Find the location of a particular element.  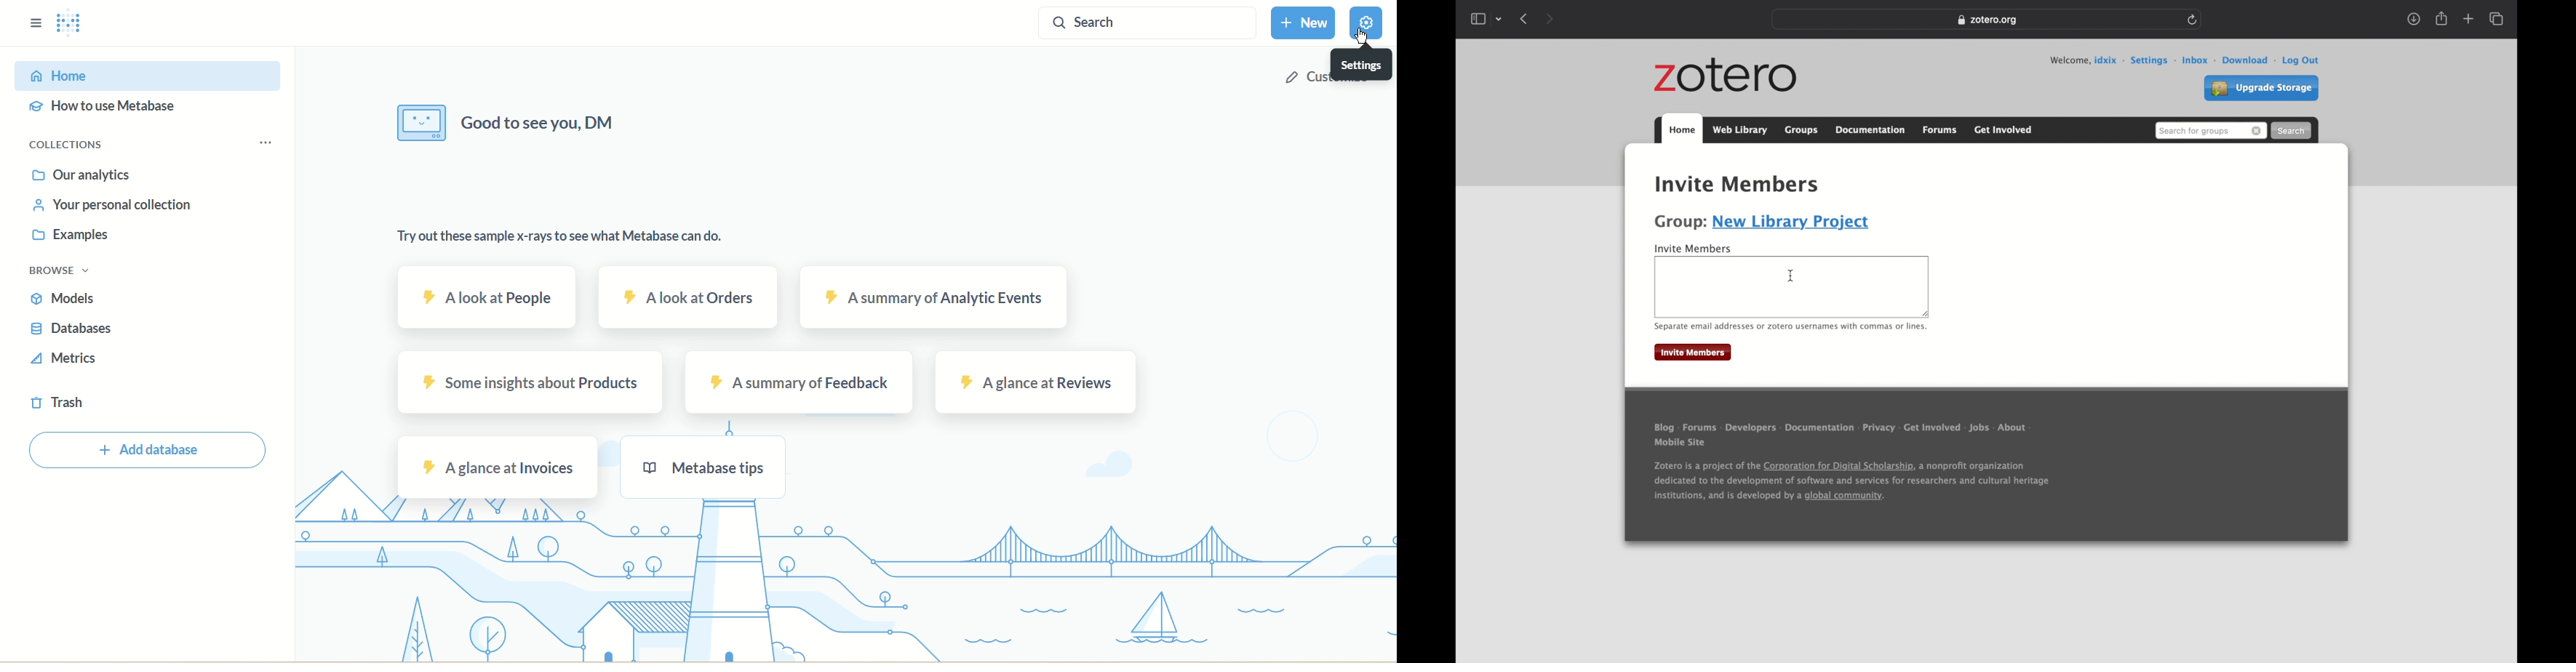

new library project is located at coordinates (1792, 222).